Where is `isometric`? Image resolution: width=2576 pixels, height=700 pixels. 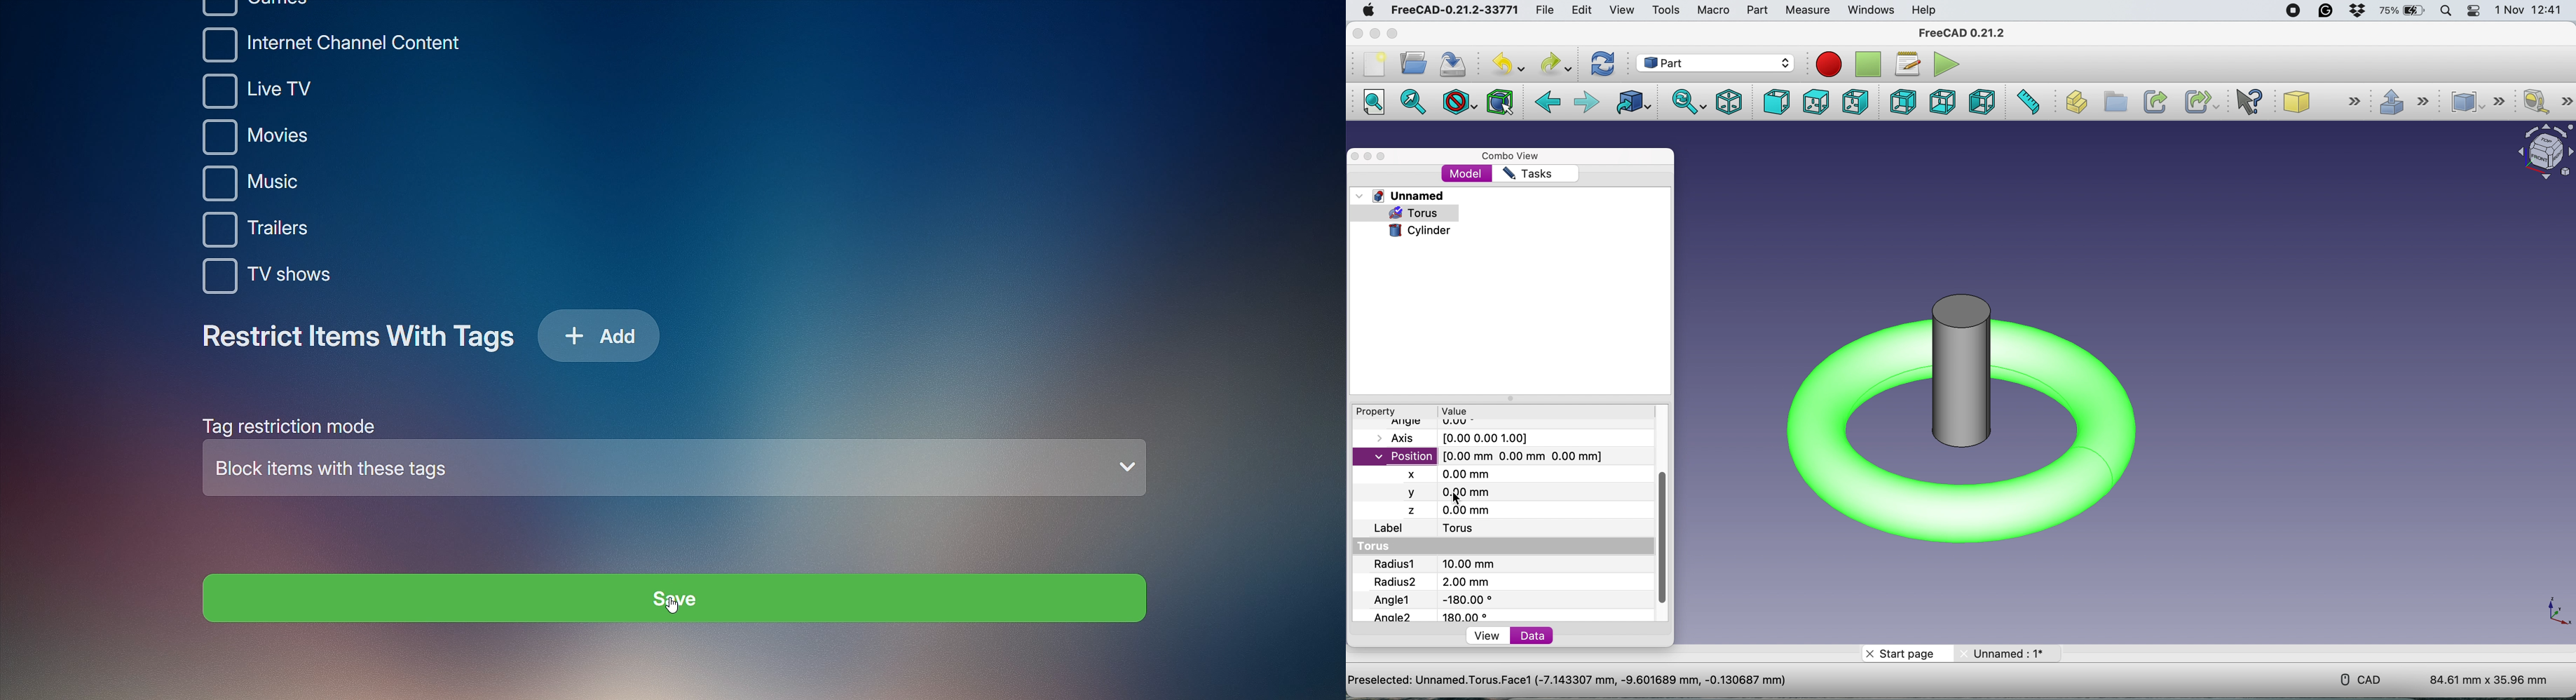 isometric is located at coordinates (1732, 103).